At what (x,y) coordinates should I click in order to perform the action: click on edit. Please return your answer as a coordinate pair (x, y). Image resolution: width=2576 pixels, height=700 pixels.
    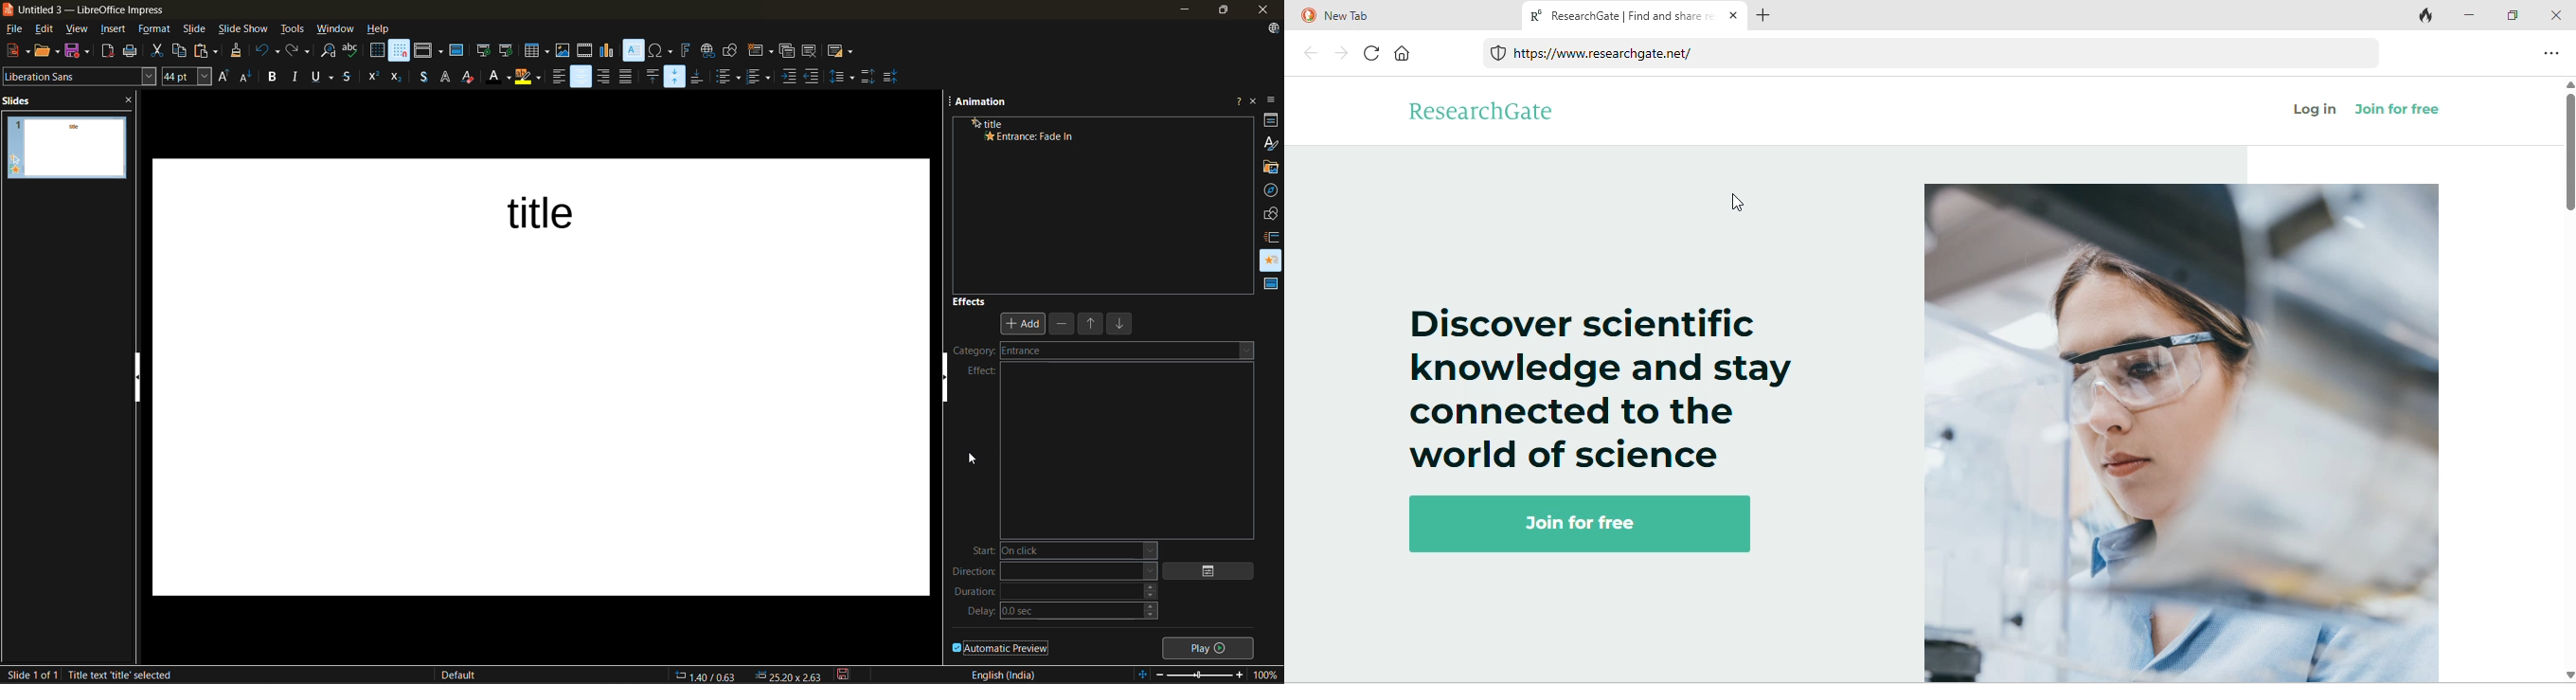
    Looking at the image, I should click on (47, 29).